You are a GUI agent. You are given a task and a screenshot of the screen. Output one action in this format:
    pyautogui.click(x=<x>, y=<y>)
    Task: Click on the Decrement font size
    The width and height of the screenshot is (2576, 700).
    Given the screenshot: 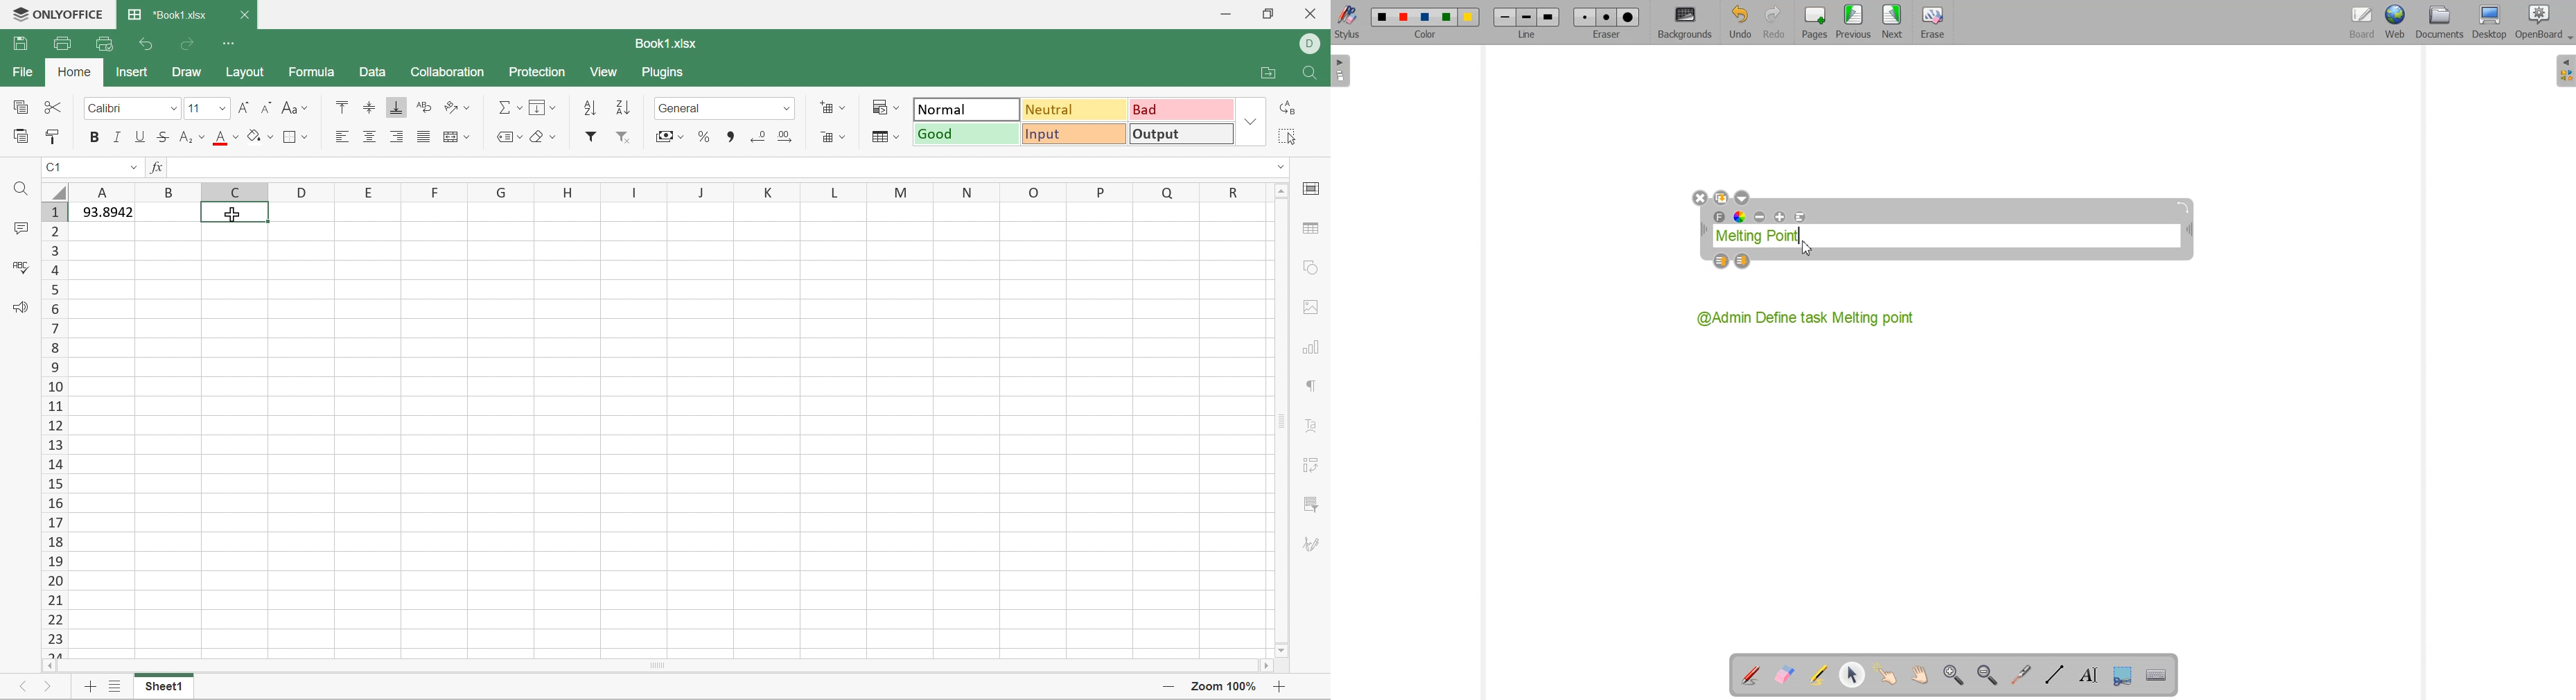 What is the action you would take?
    pyautogui.click(x=265, y=106)
    